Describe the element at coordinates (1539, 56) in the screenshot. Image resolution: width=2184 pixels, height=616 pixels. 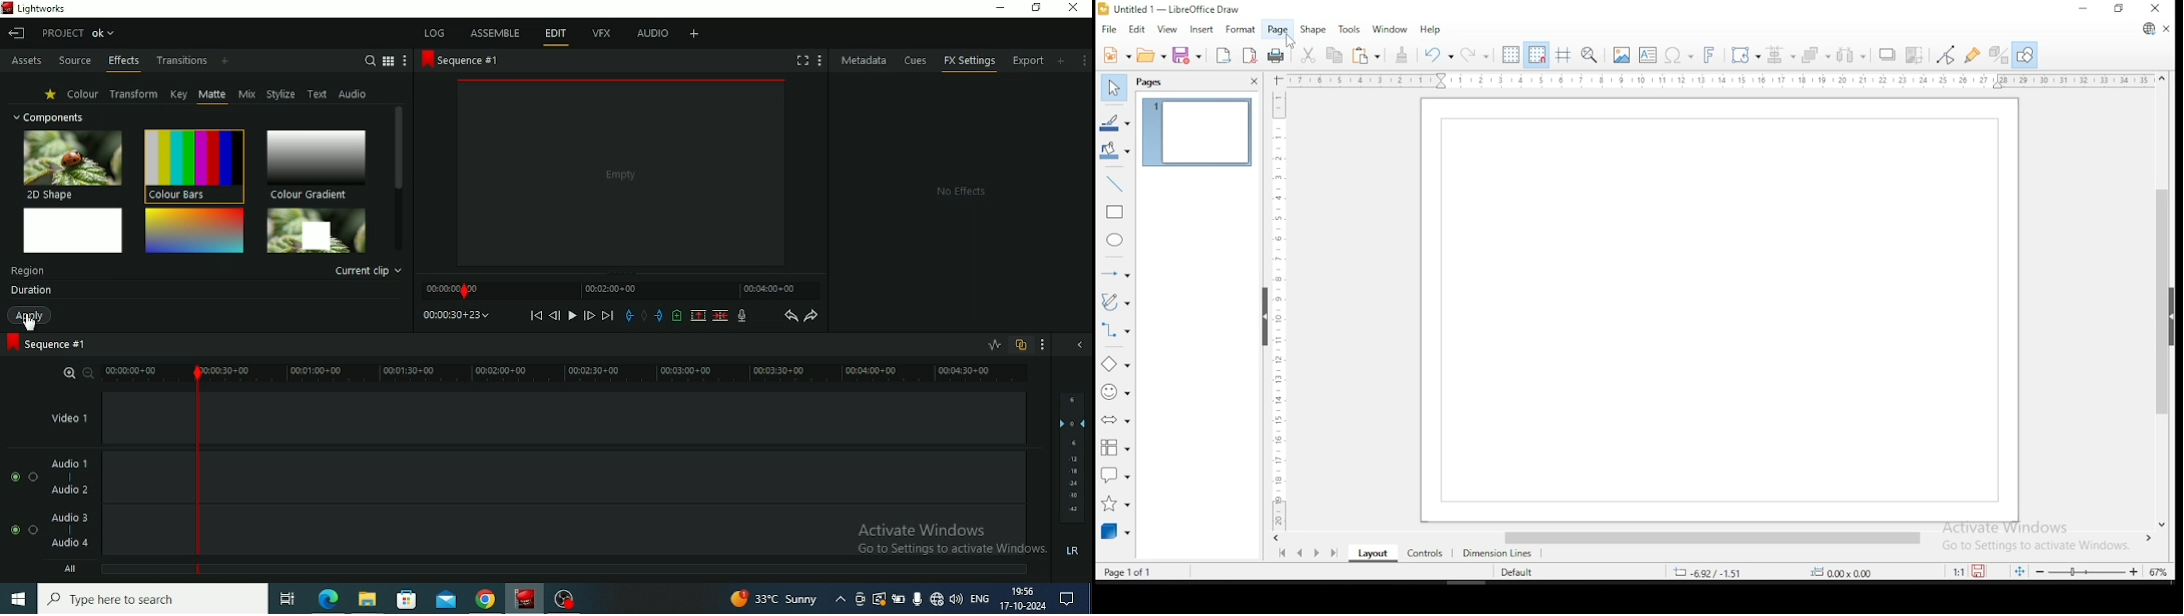
I see `snap to grids` at that location.